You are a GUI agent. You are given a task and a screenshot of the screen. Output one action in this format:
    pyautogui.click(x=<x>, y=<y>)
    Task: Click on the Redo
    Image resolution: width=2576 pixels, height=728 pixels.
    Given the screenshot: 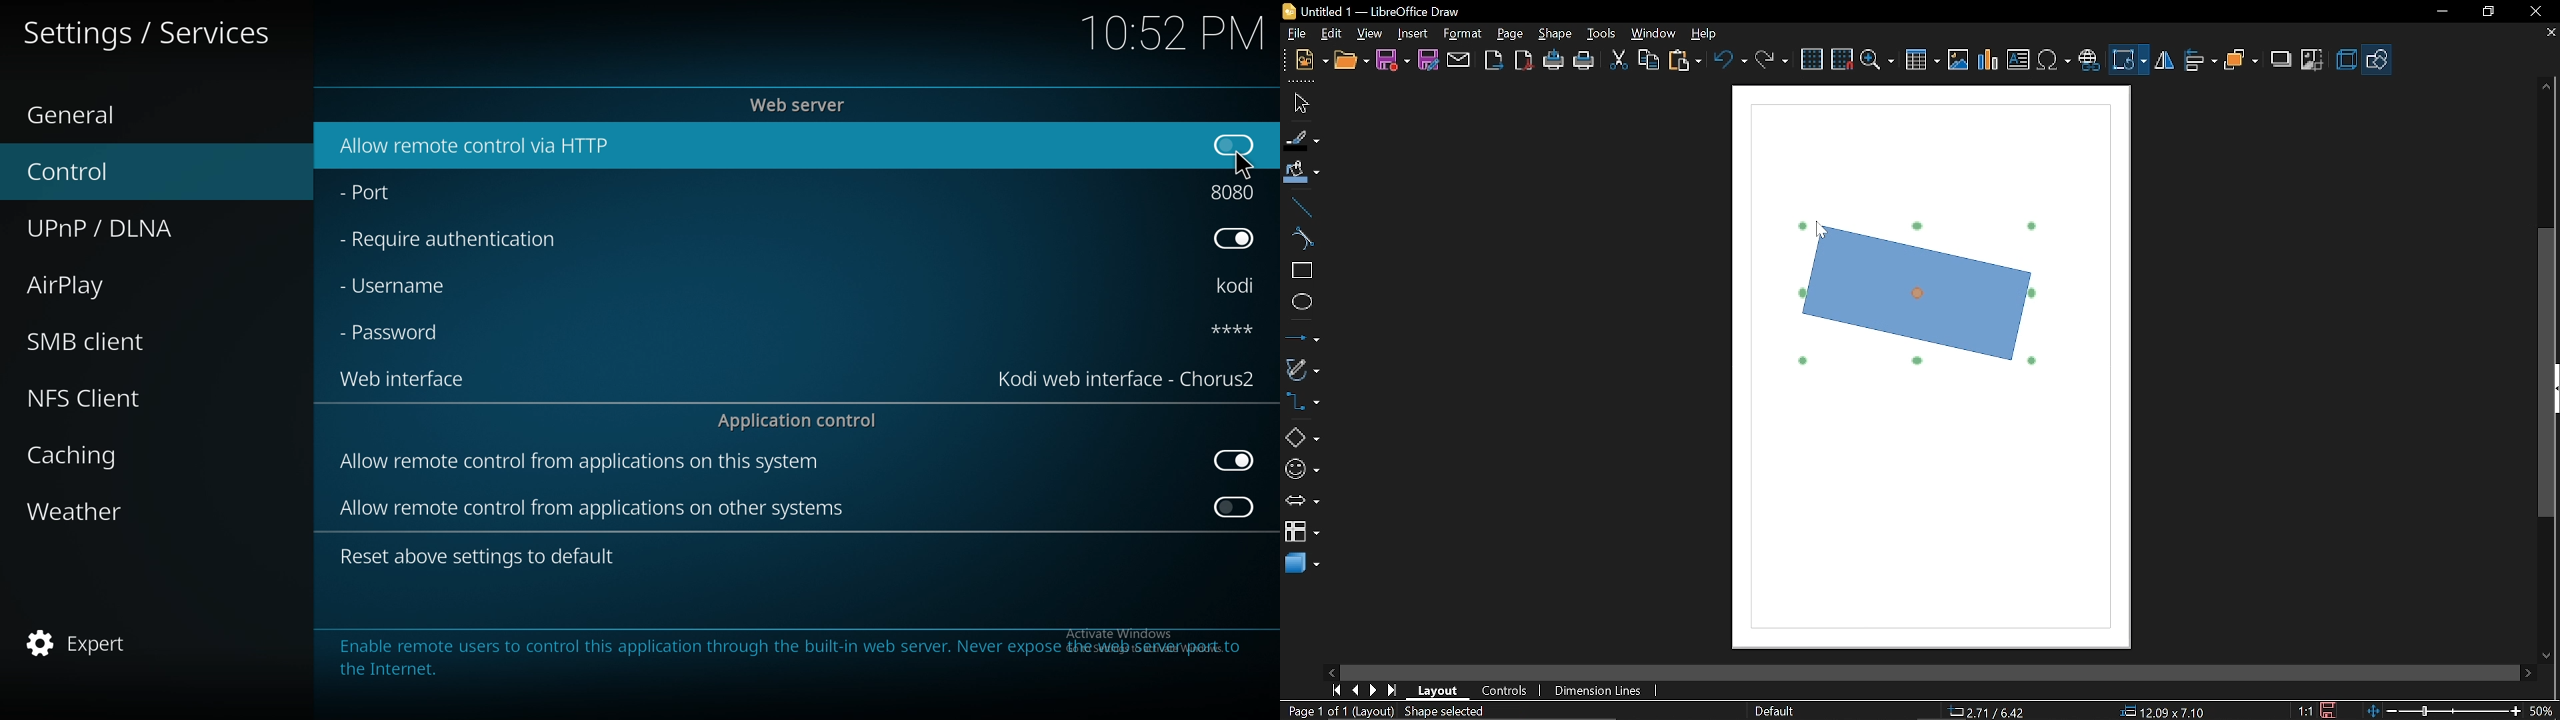 What is the action you would take?
    pyautogui.click(x=1770, y=59)
    